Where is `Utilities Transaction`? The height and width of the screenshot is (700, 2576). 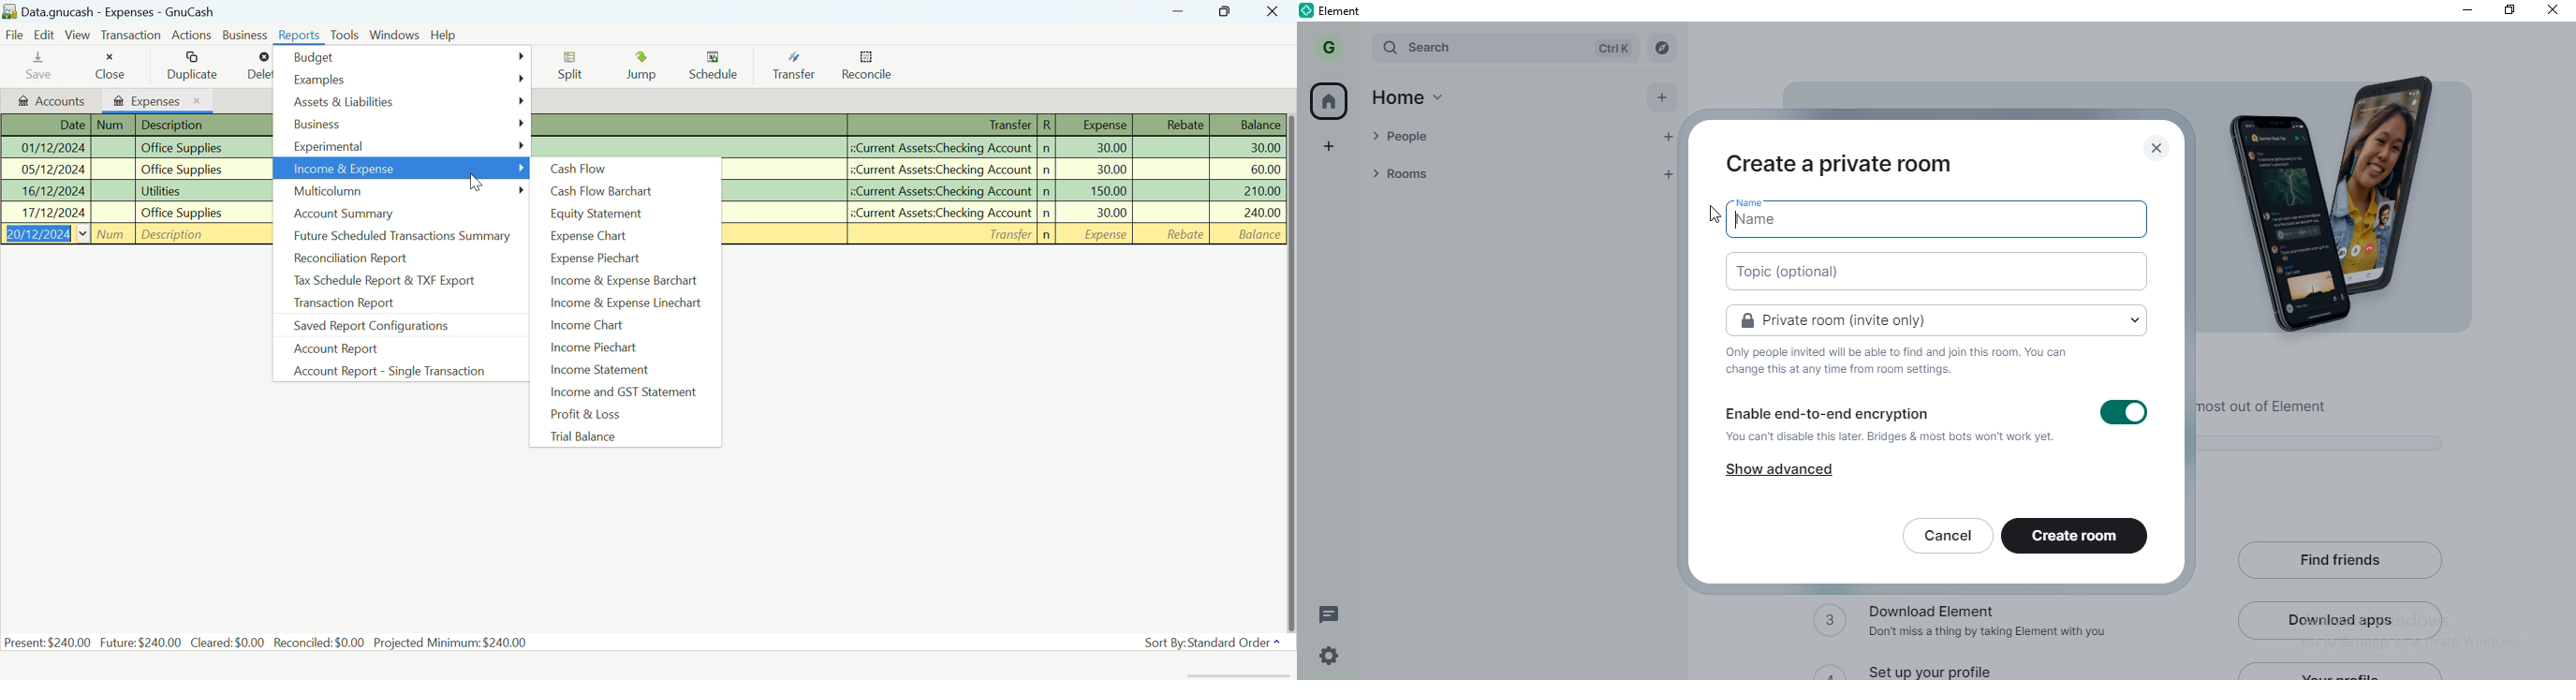
Utilities Transaction is located at coordinates (1006, 191).